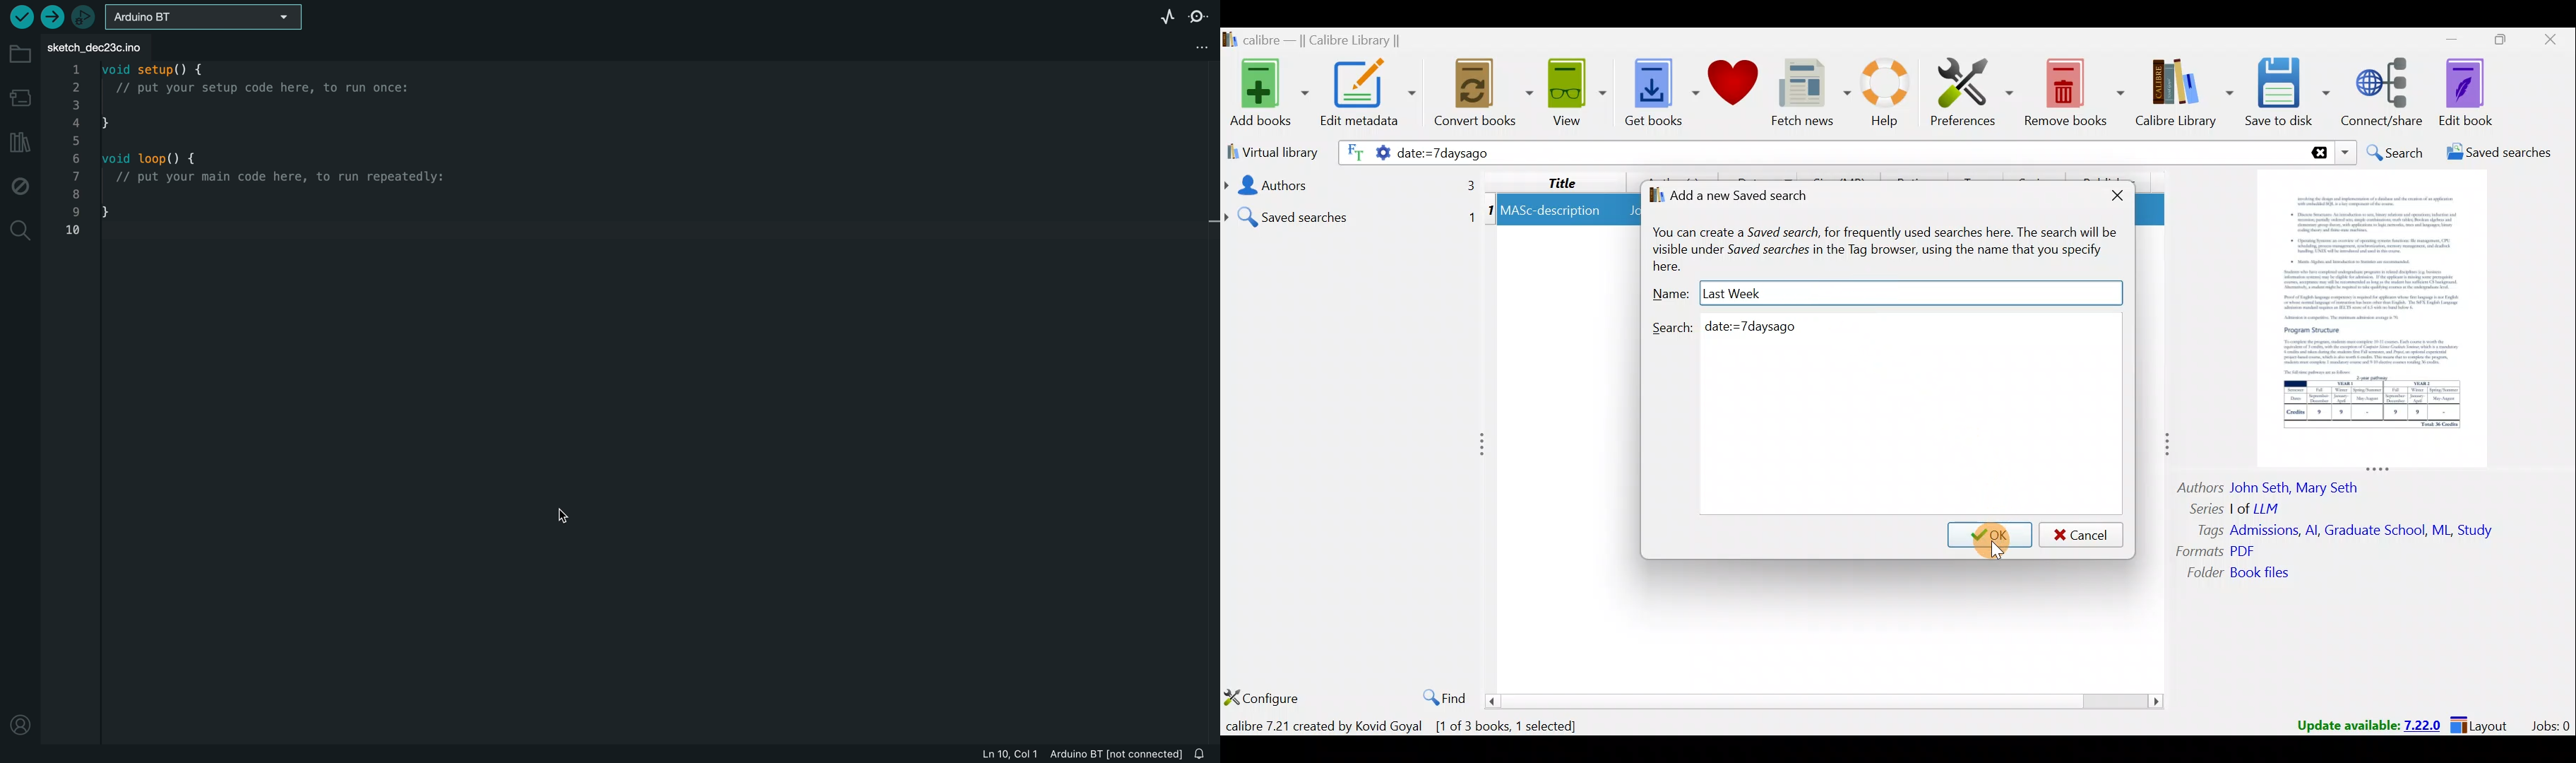  Describe the element at coordinates (1732, 85) in the screenshot. I see `Donate` at that location.